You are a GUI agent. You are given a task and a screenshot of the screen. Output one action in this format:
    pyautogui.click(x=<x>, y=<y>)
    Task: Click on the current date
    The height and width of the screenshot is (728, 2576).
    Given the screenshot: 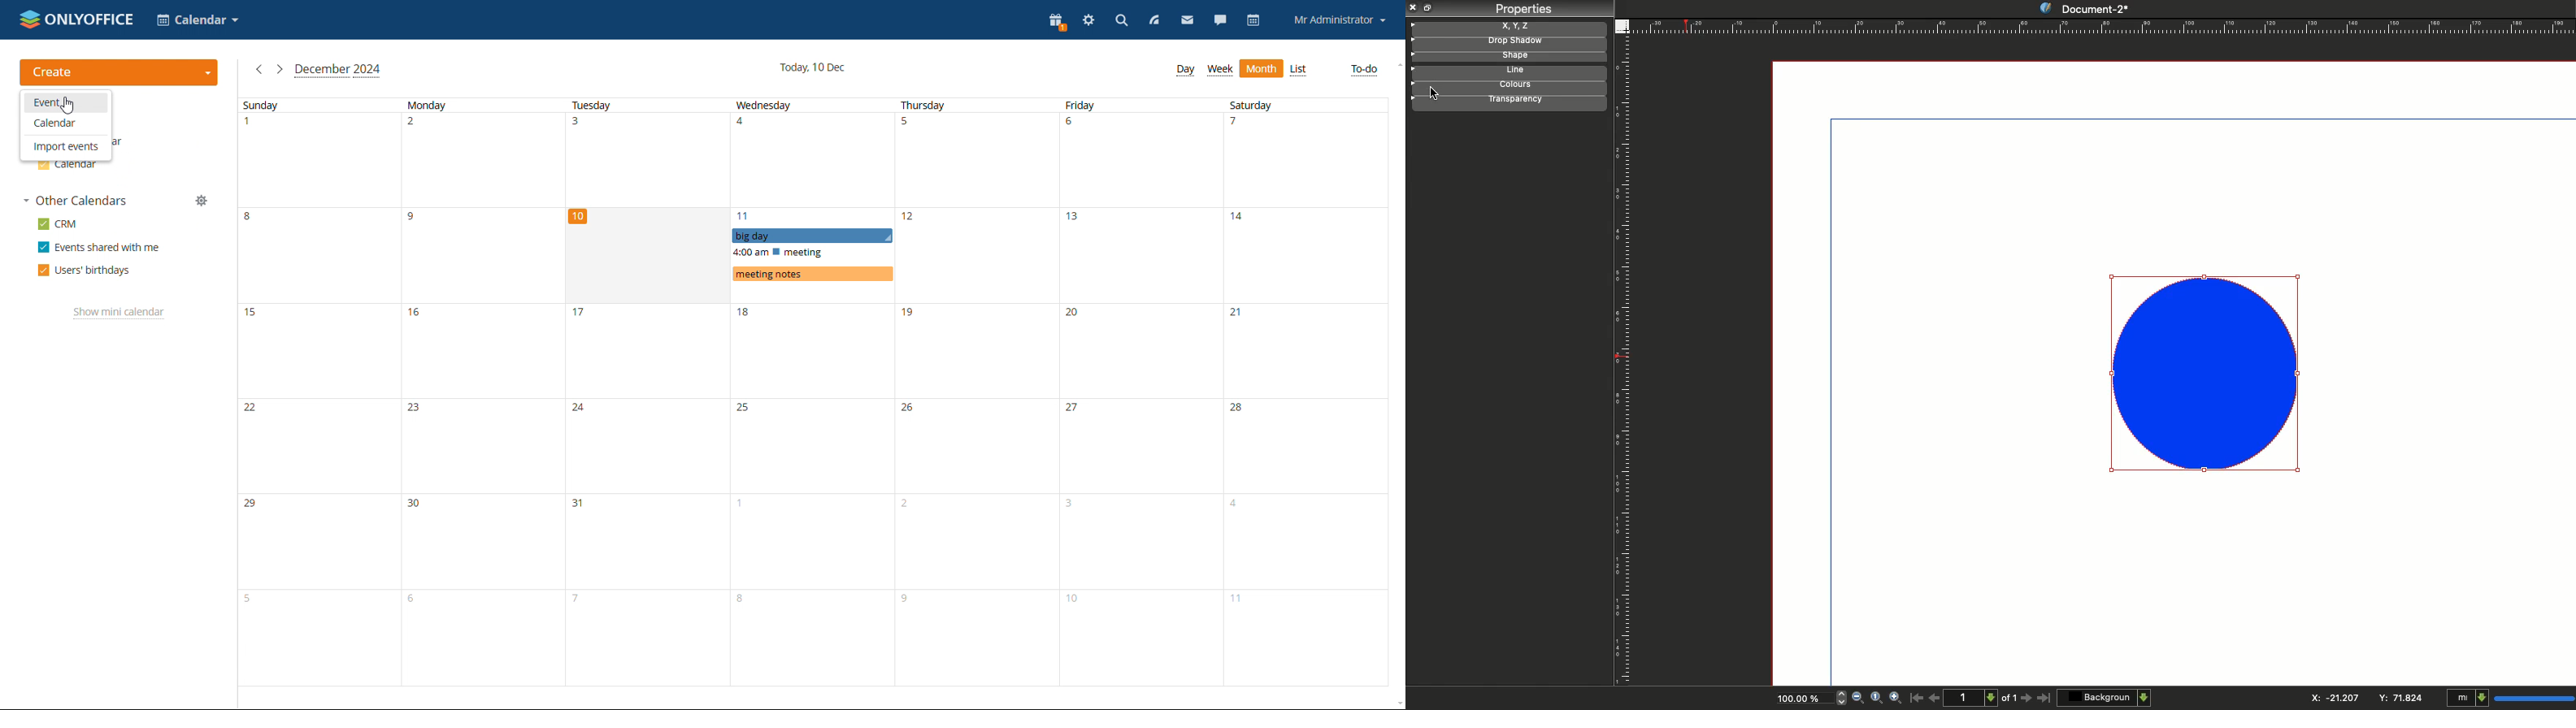 What is the action you would take?
    pyautogui.click(x=813, y=67)
    